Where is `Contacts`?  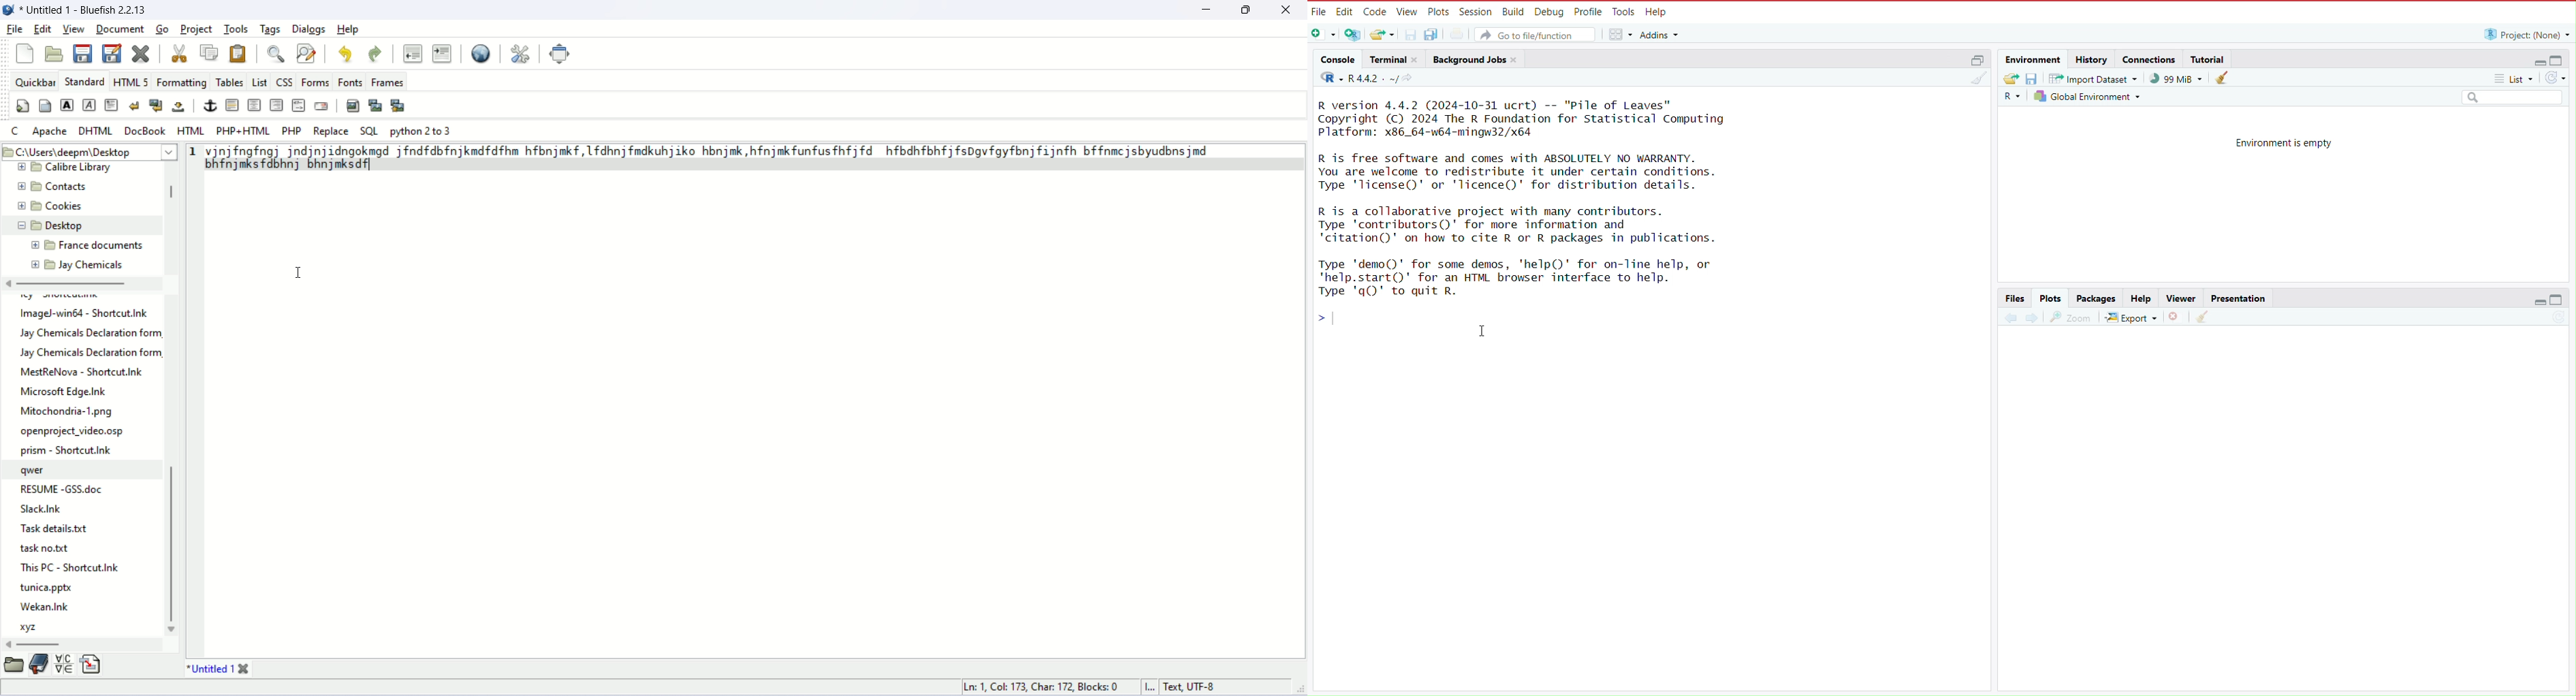
Contacts is located at coordinates (65, 187).